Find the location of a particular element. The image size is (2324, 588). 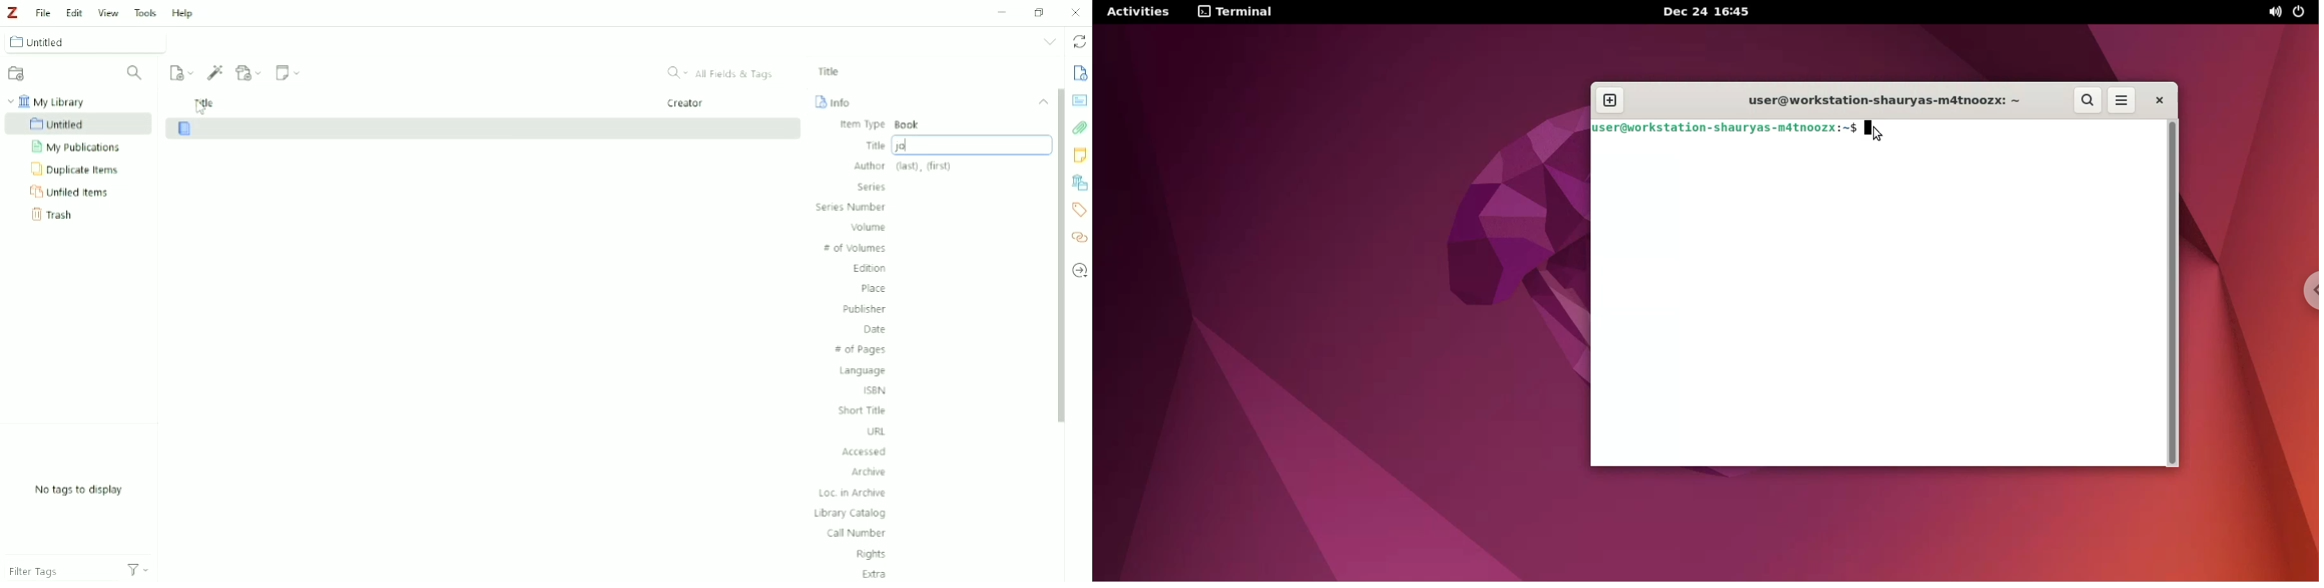

Short Title is located at coordinates (863, 410).